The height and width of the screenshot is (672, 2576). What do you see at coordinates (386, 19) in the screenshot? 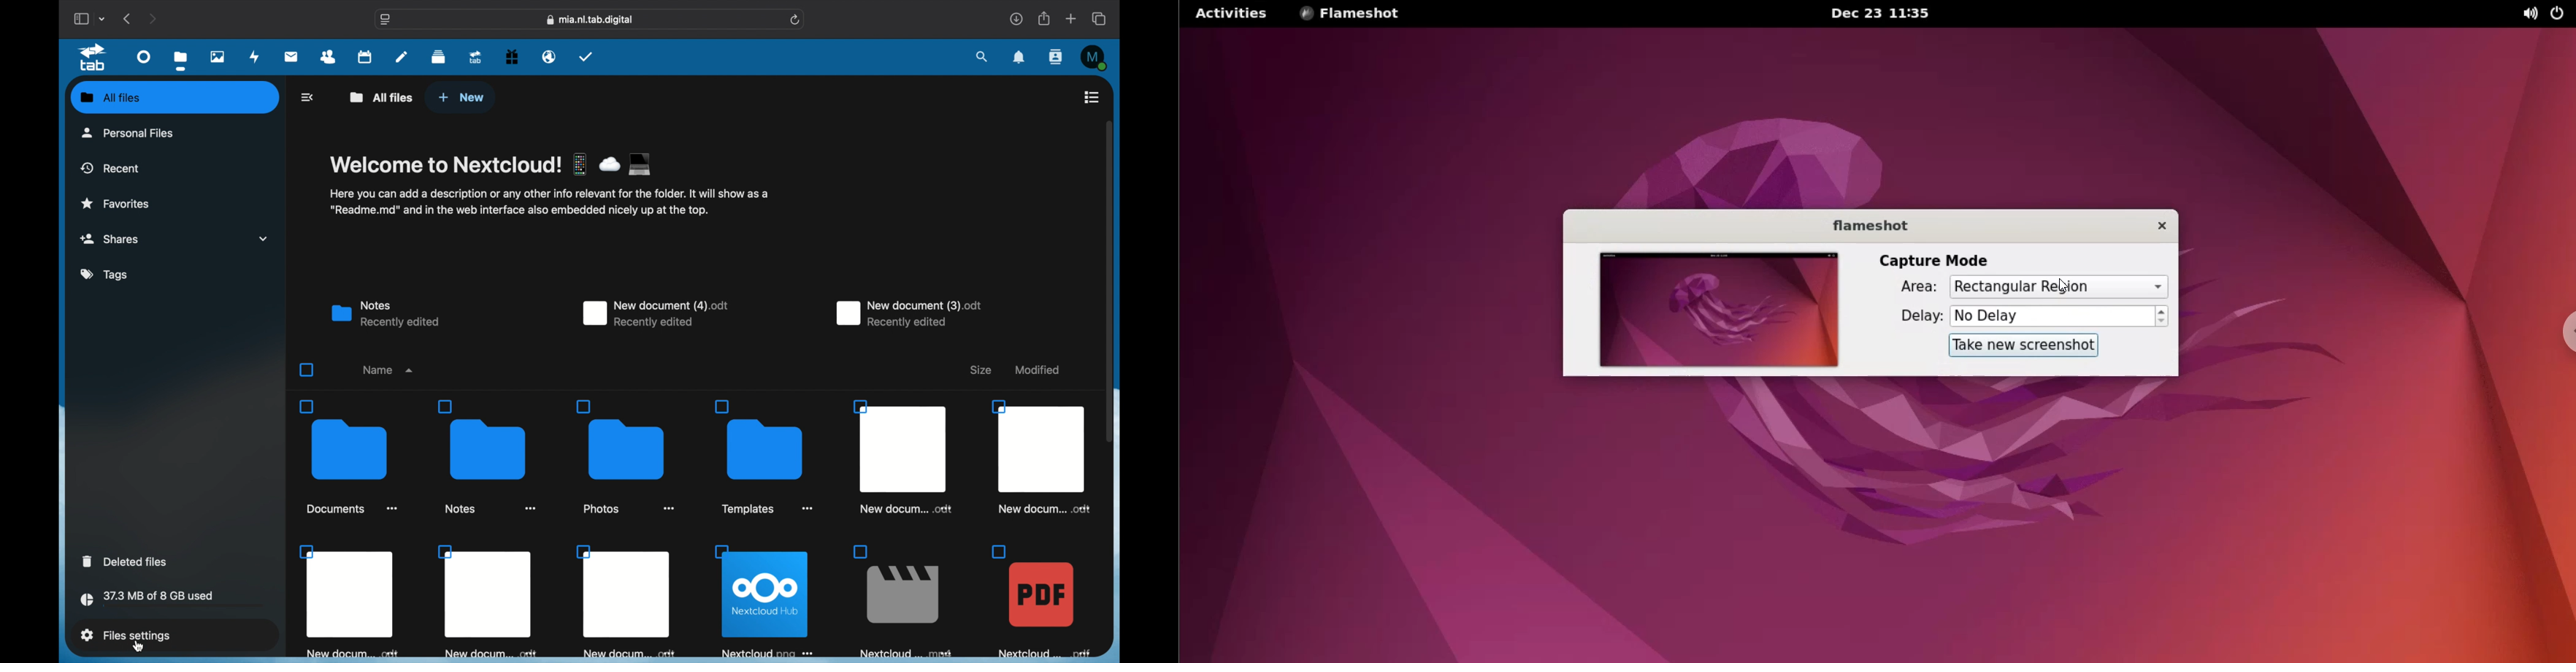
I see `website settings` at bounding box center [386, 19].